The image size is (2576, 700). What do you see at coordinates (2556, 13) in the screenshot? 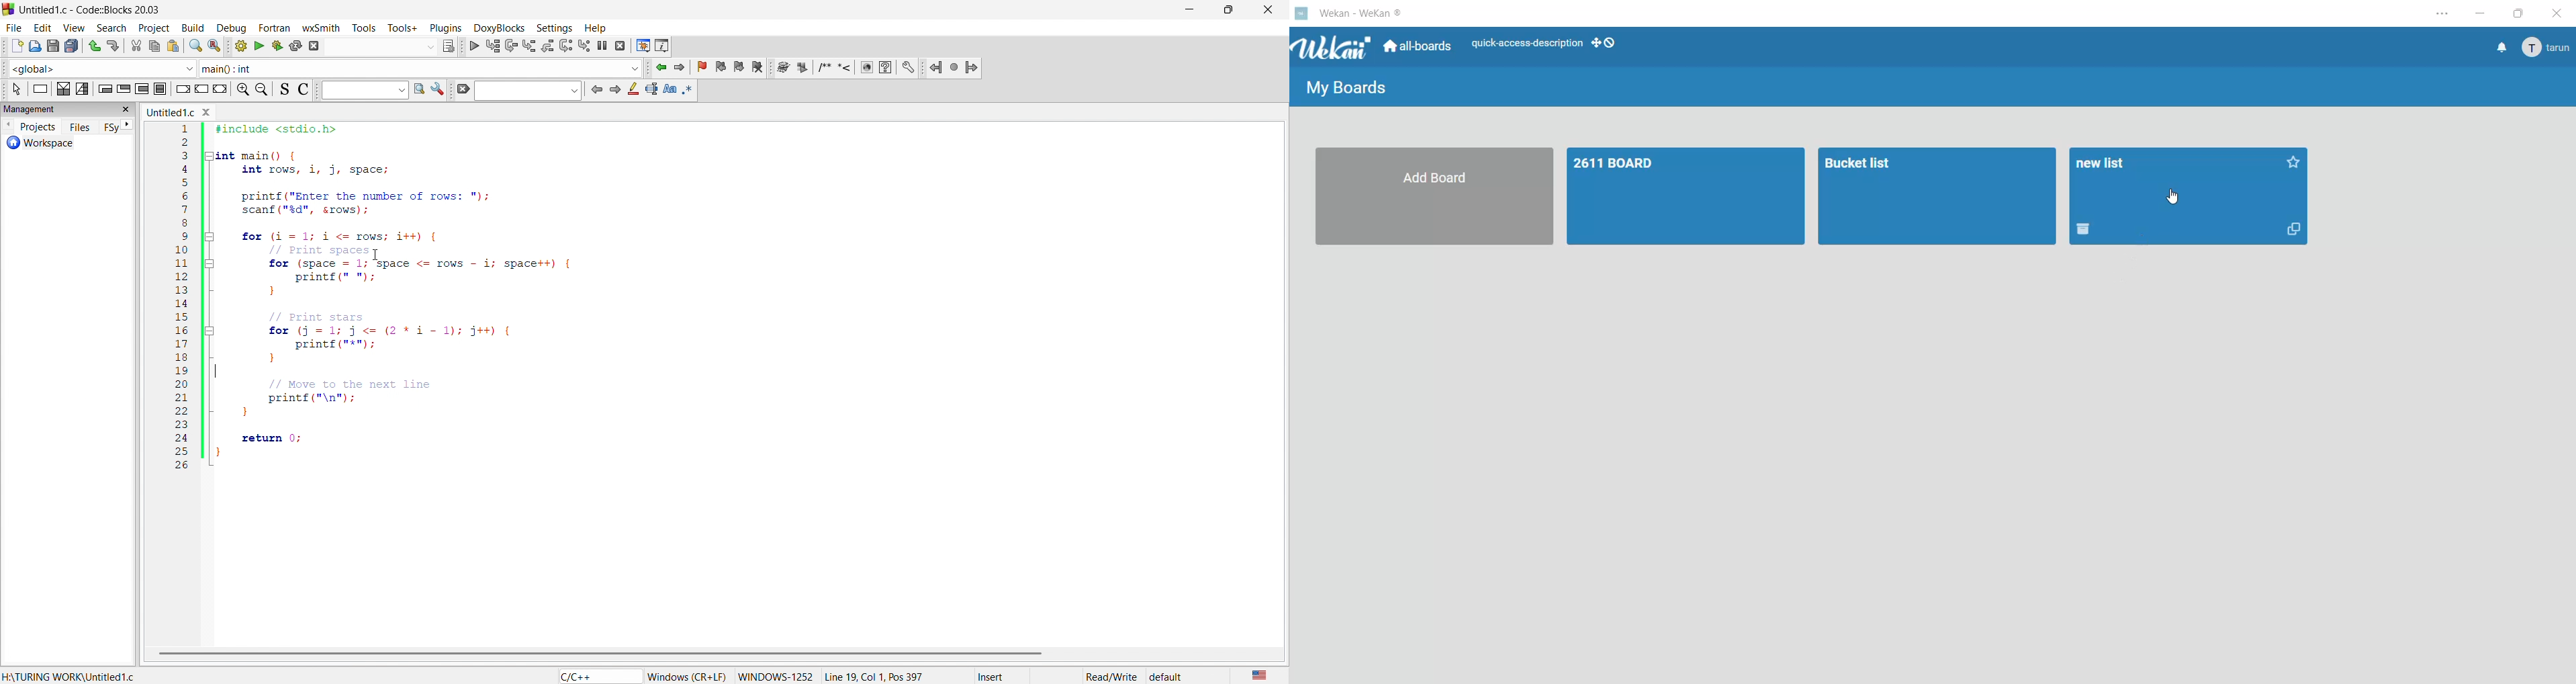
I see `close` at bounding box center [2556, 13].